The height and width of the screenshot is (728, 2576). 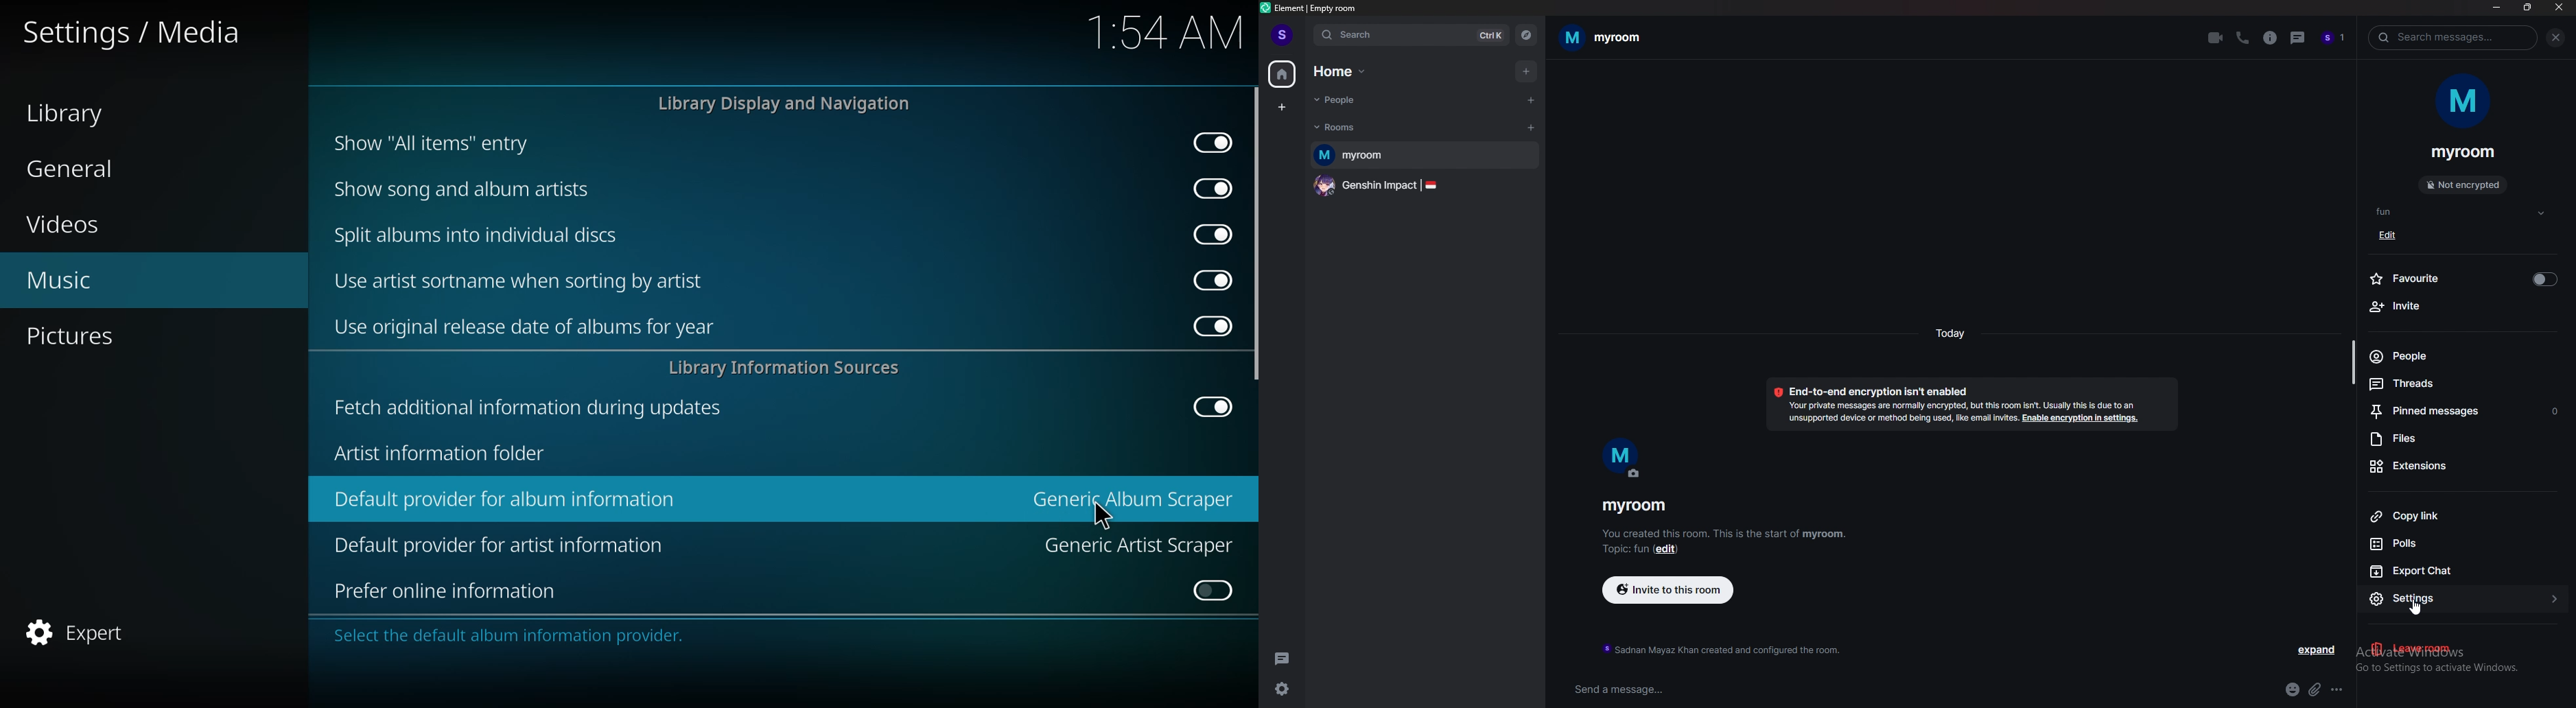 What do you see at coordinates (1526, 35) in the screenshot?
I see `explore rooms` at bounding box center [1526, 35].